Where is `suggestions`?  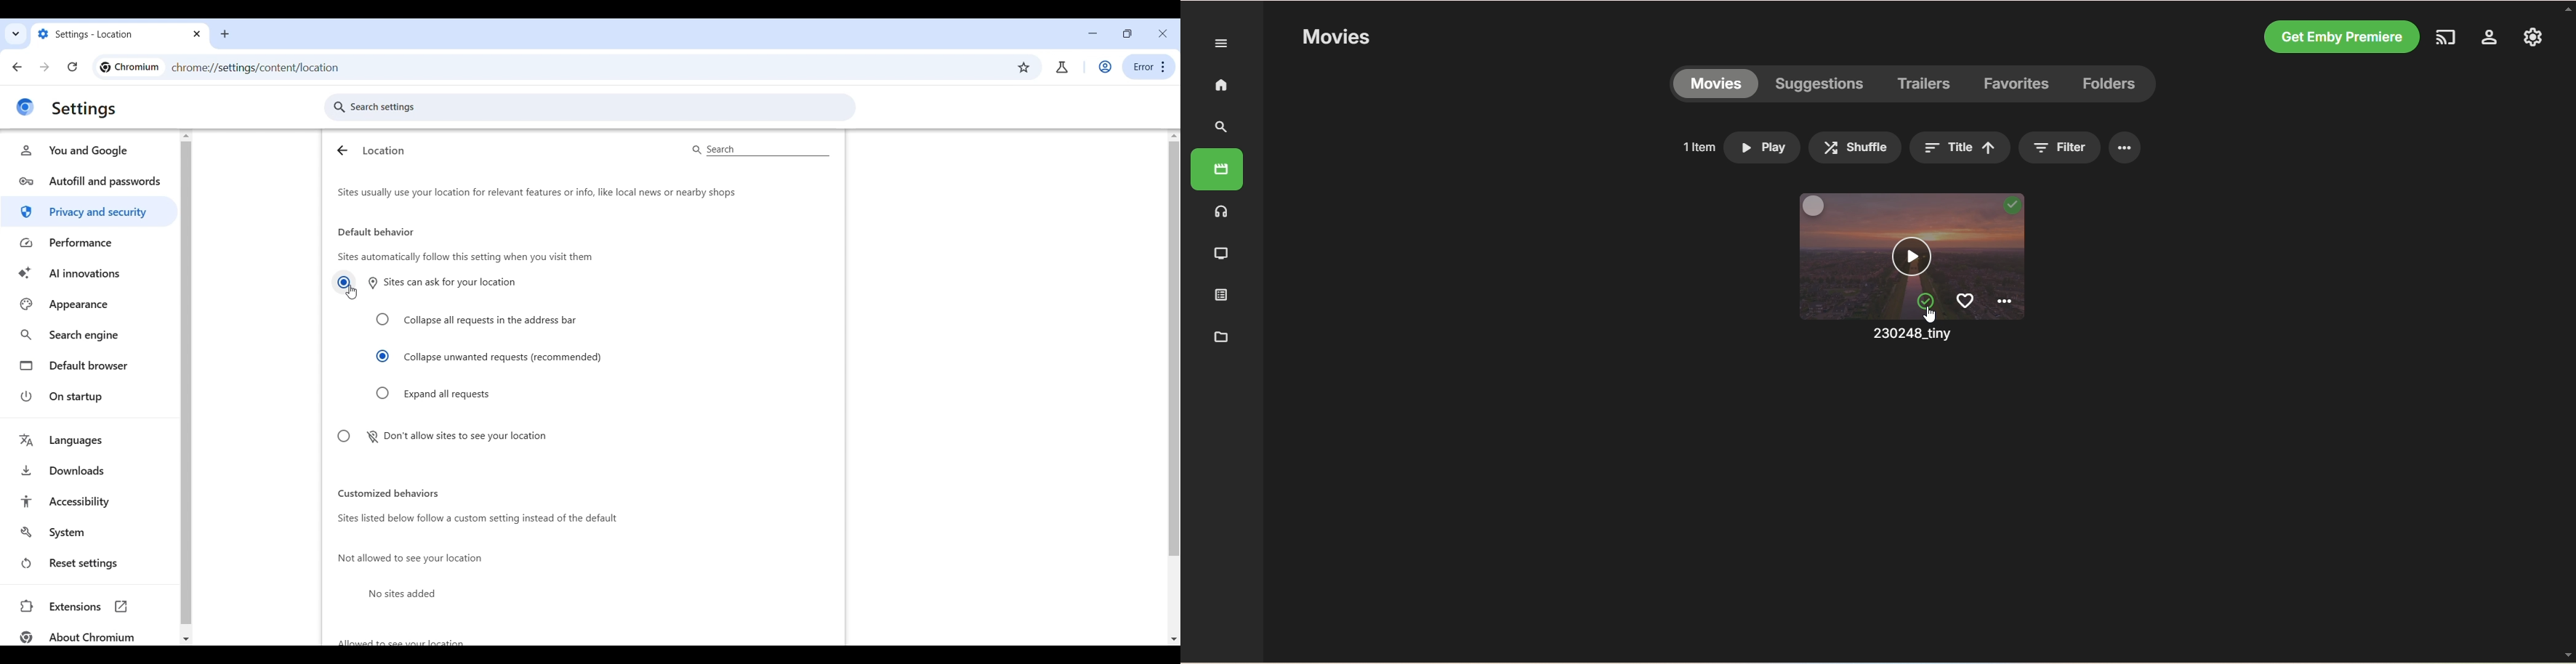
suggestions is located at coordinates (1820, 86).